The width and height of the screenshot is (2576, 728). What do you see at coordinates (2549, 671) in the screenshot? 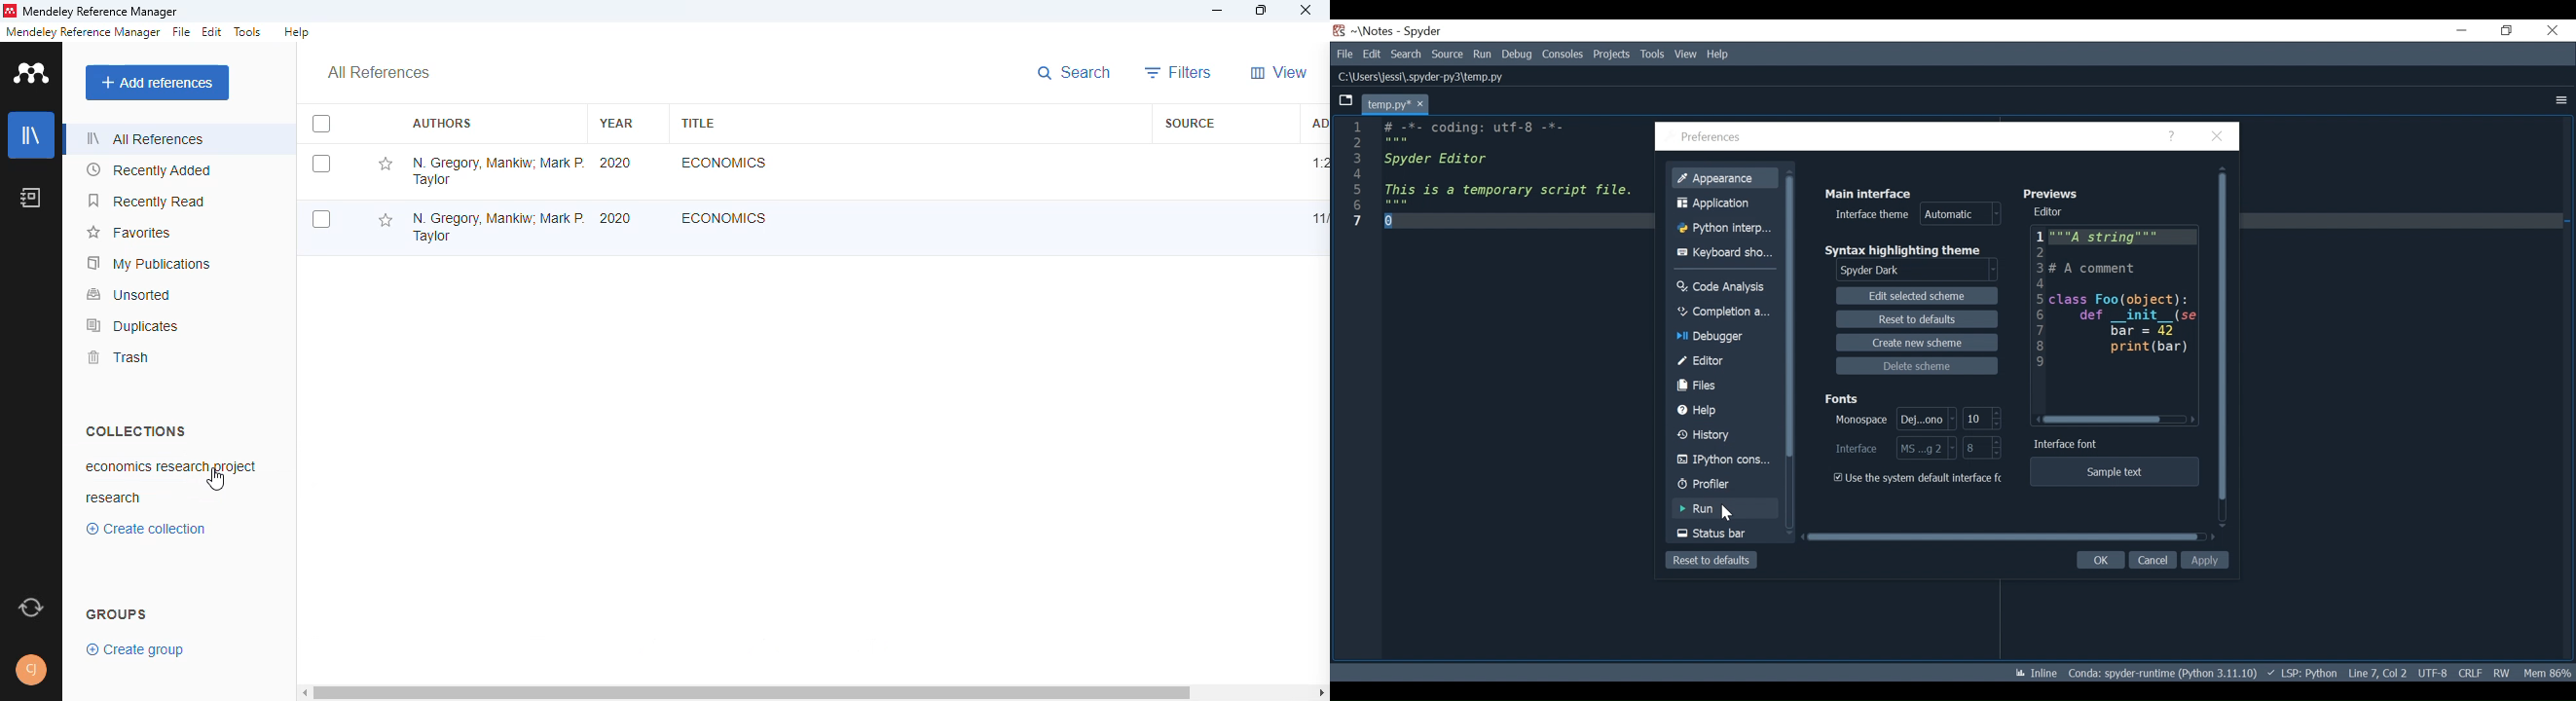
I see `Memory Usage` at bounding box center [2549, 671].